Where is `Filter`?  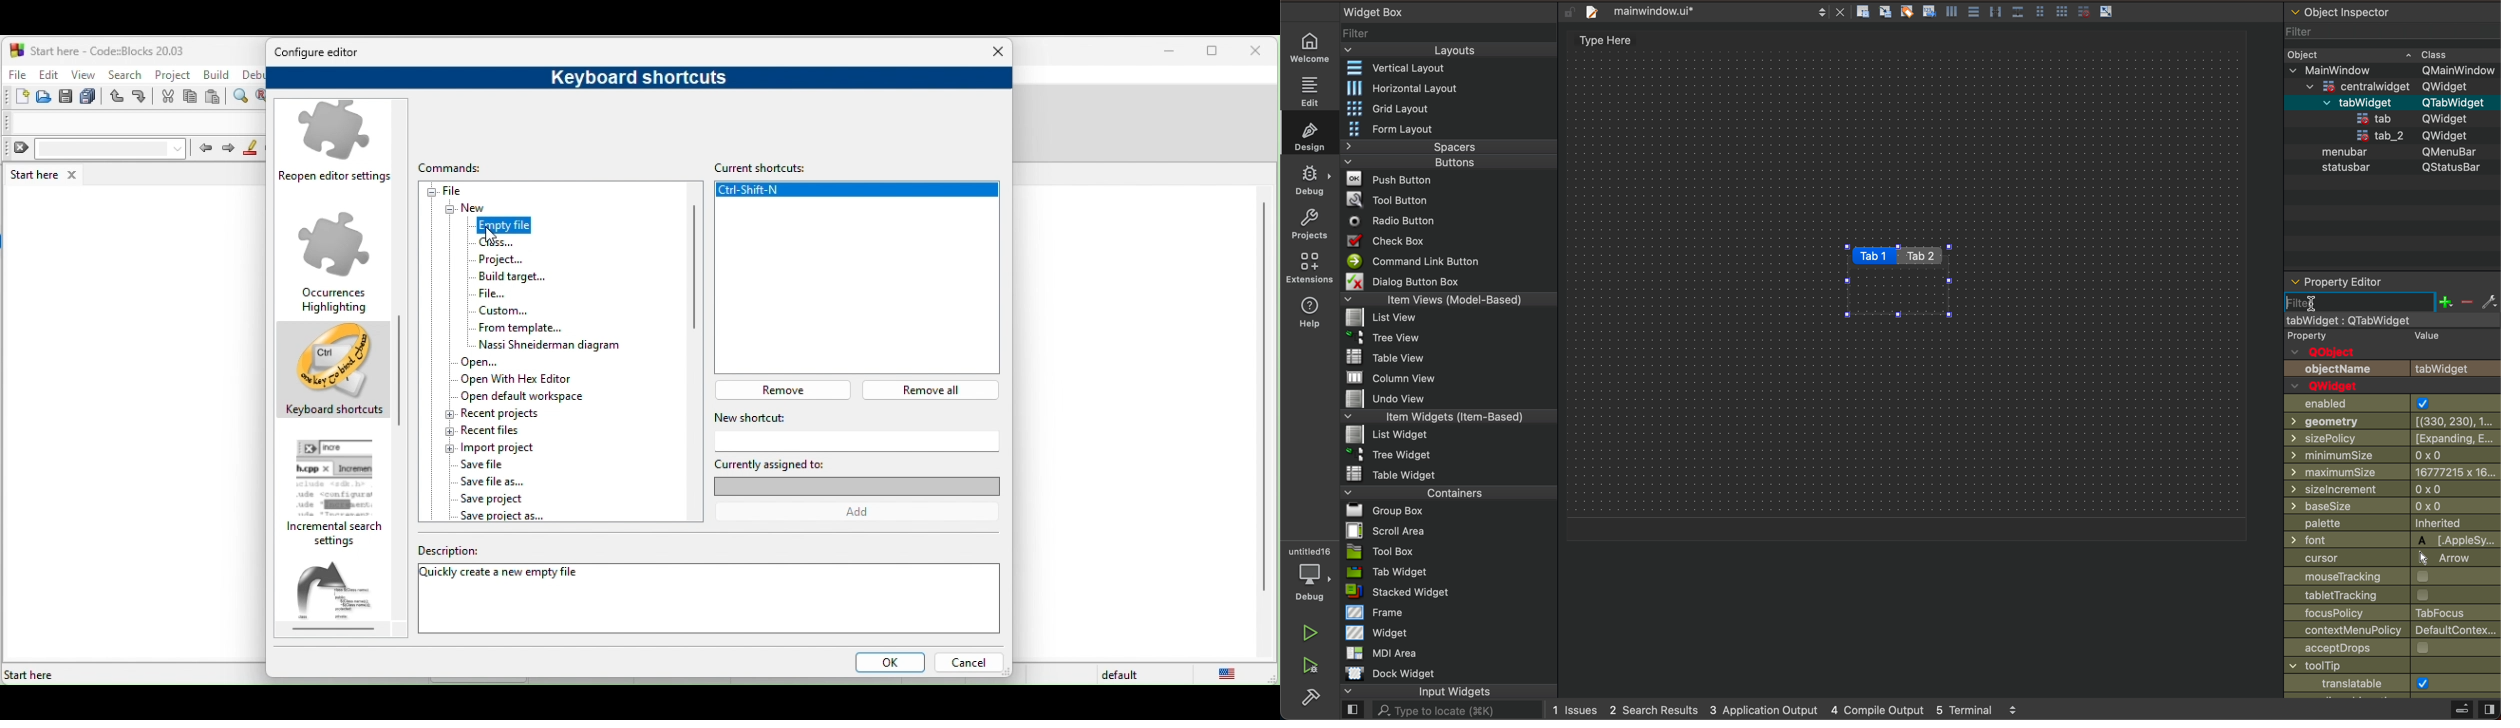 Filter is located at coordinates (1360, 32).